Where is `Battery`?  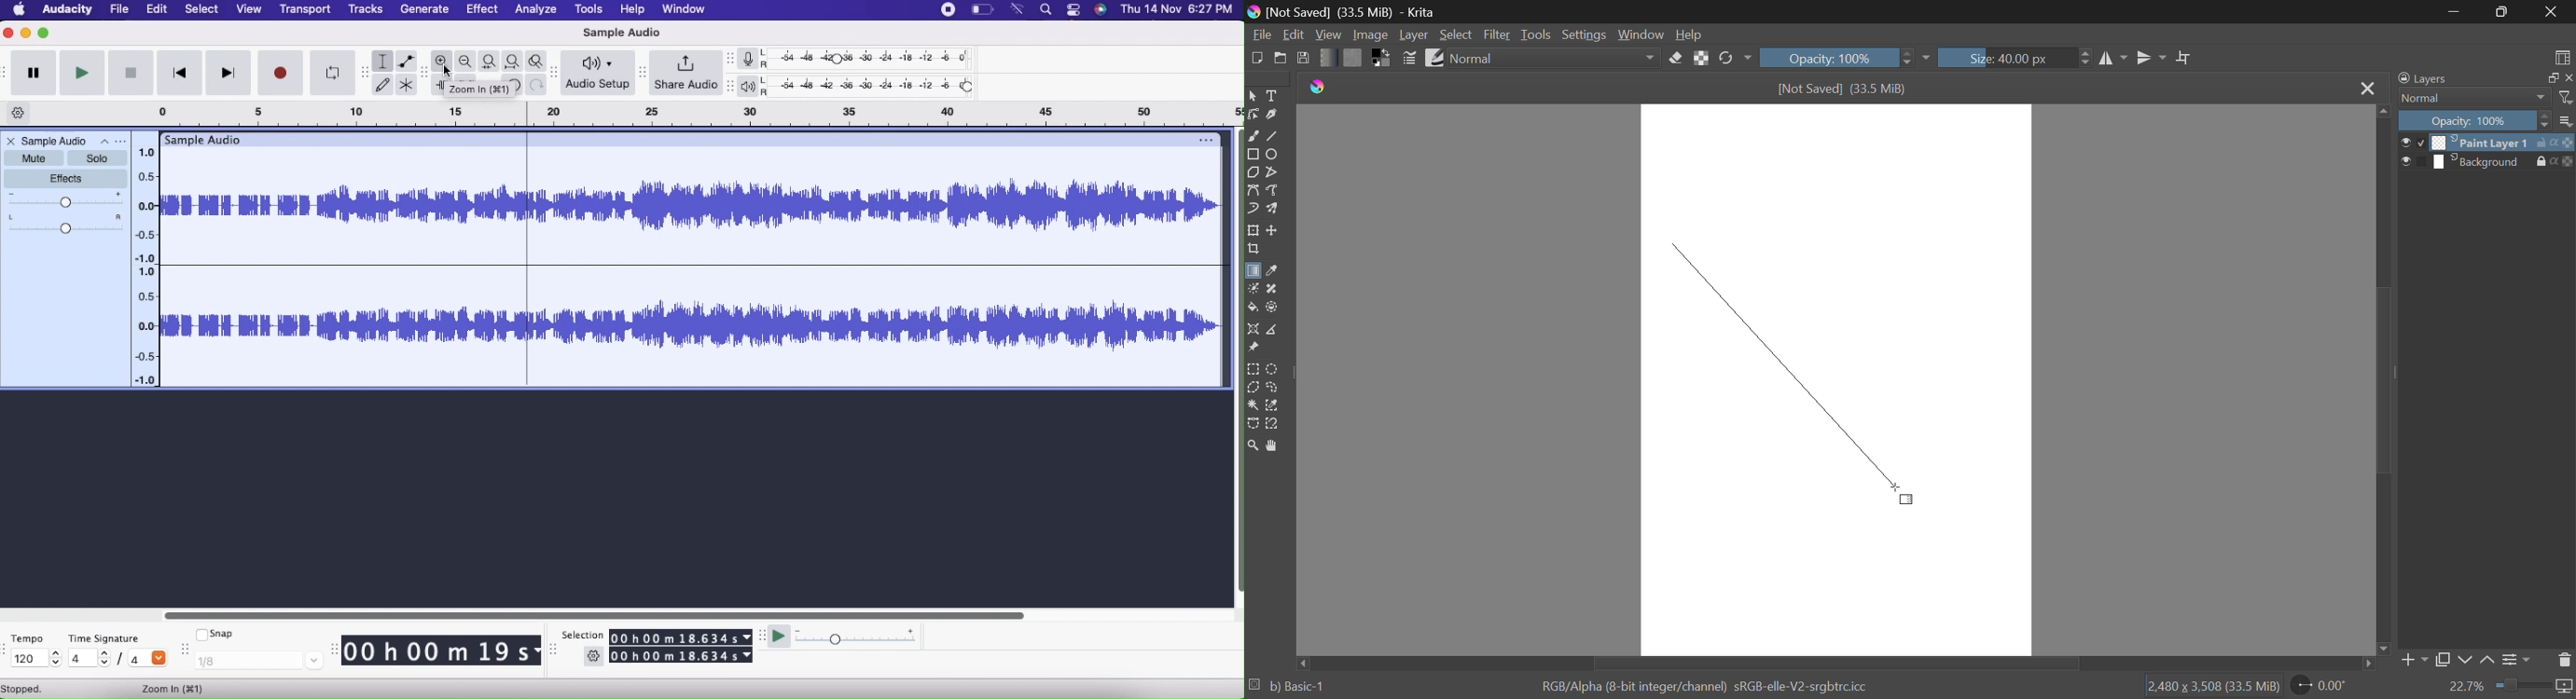
Battery is located at coordinates (980, 10).